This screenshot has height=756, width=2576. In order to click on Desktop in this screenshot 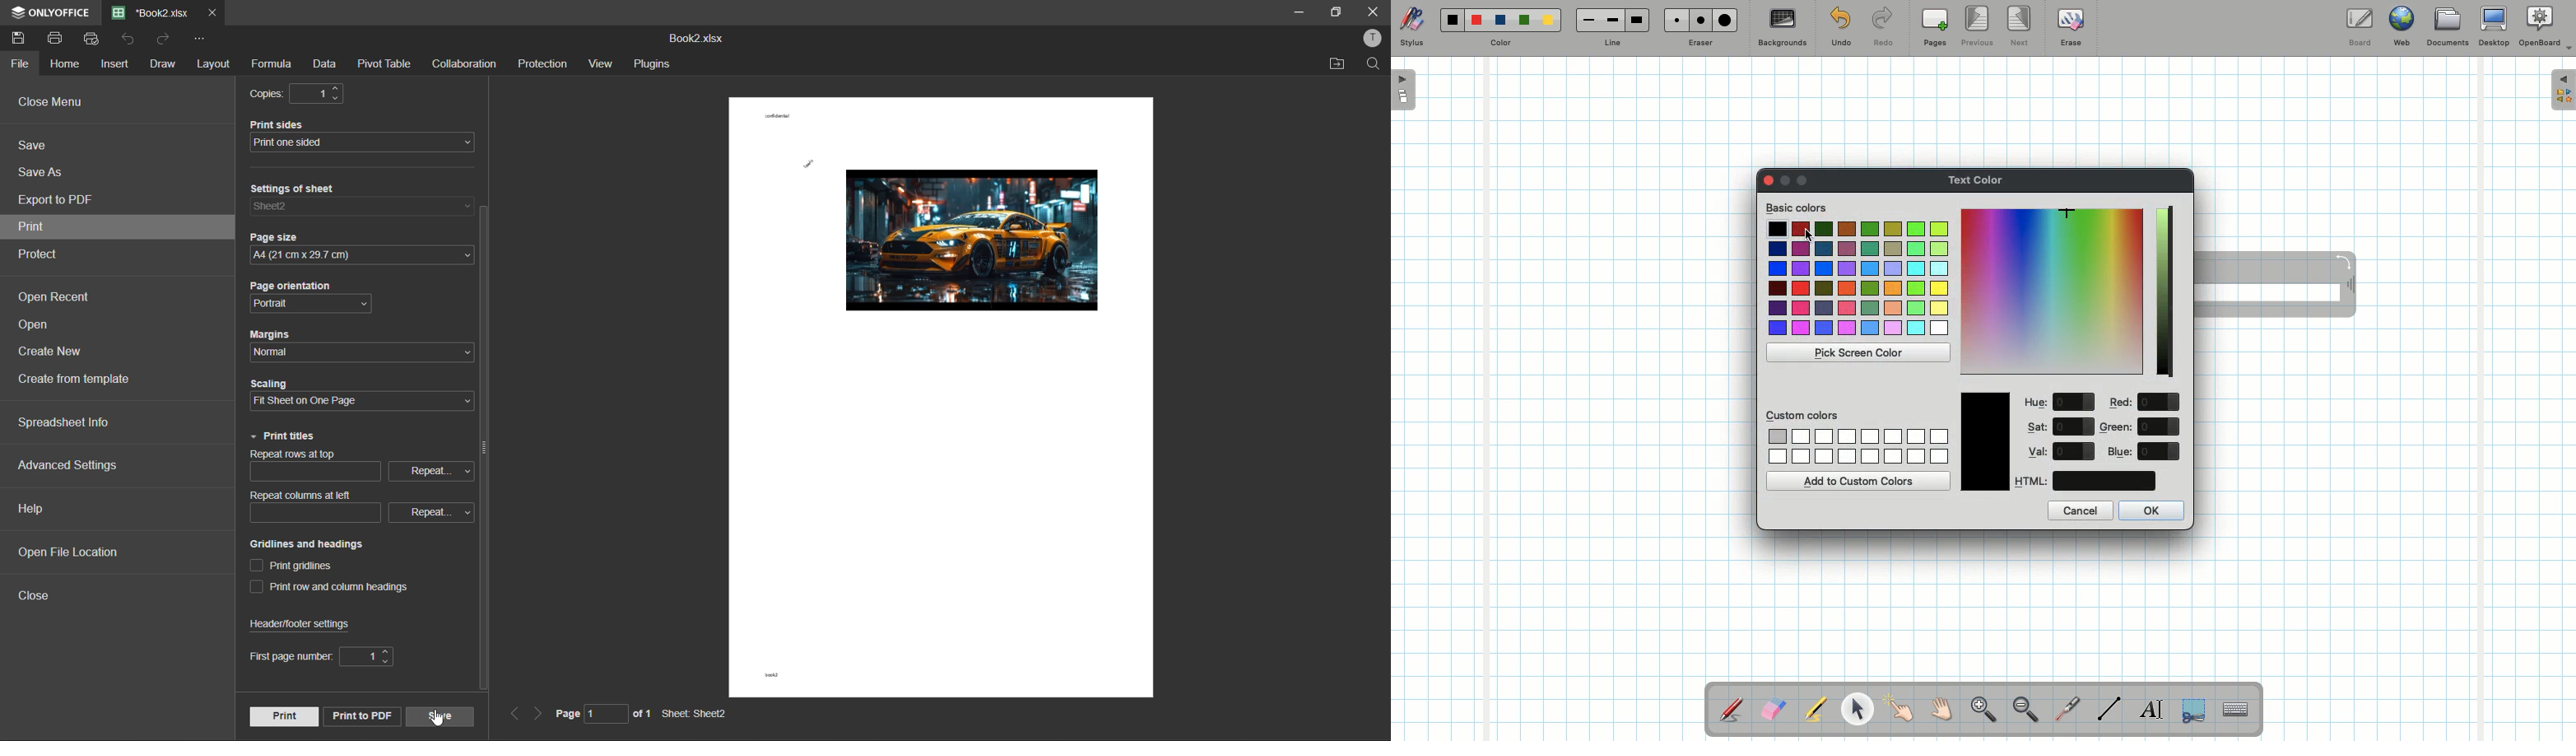, I will do `click(2496, 26)`.